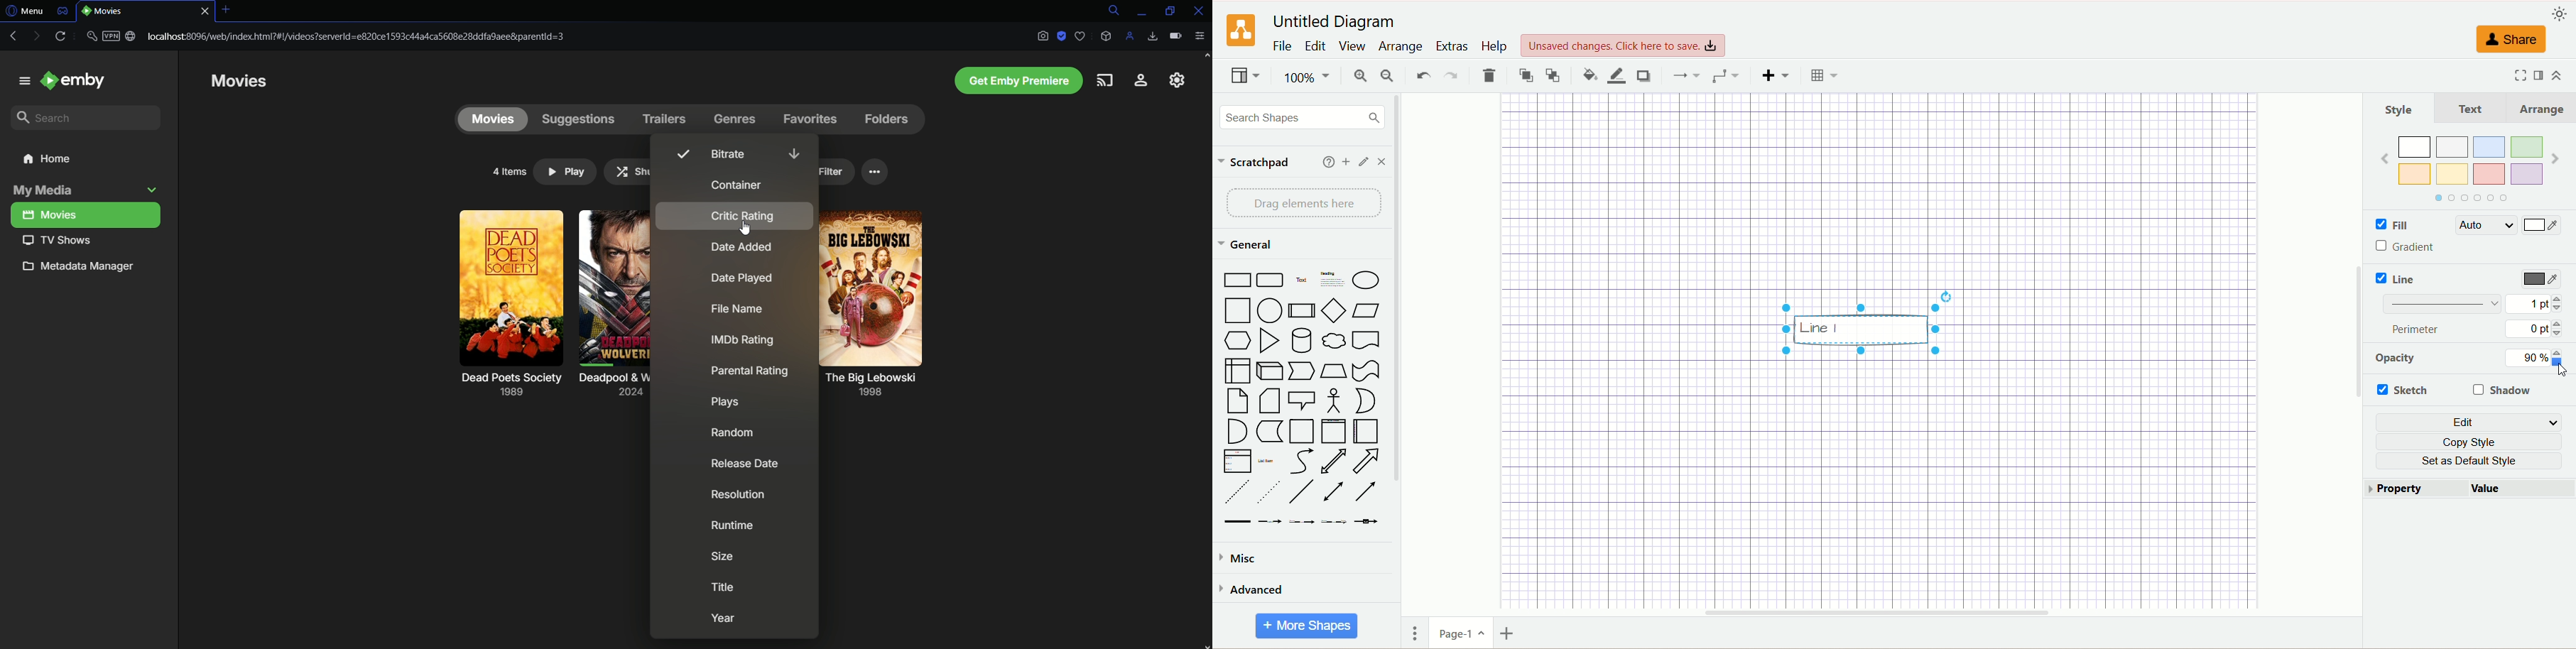 This screenshot has height=672, width=2576. I want to click on Cloud, so click(1334, 339).